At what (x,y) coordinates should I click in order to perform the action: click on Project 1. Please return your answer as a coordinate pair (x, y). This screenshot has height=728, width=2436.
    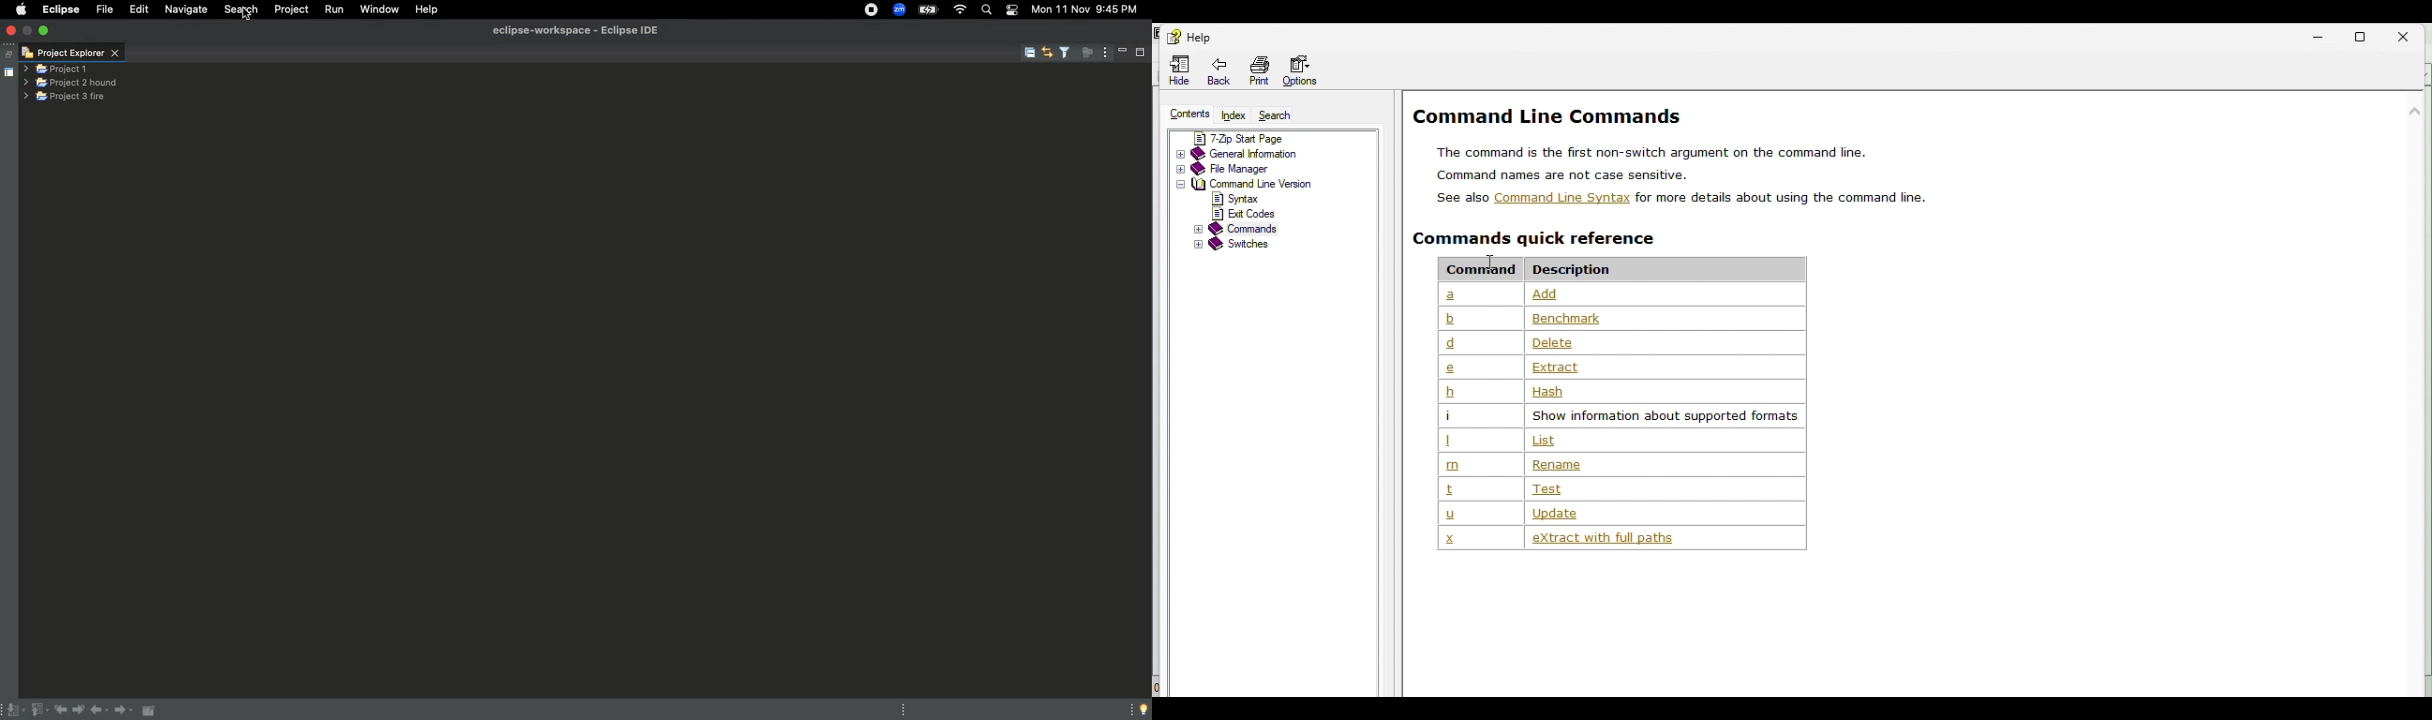
    Looking at the image, I should click on (57, 69).